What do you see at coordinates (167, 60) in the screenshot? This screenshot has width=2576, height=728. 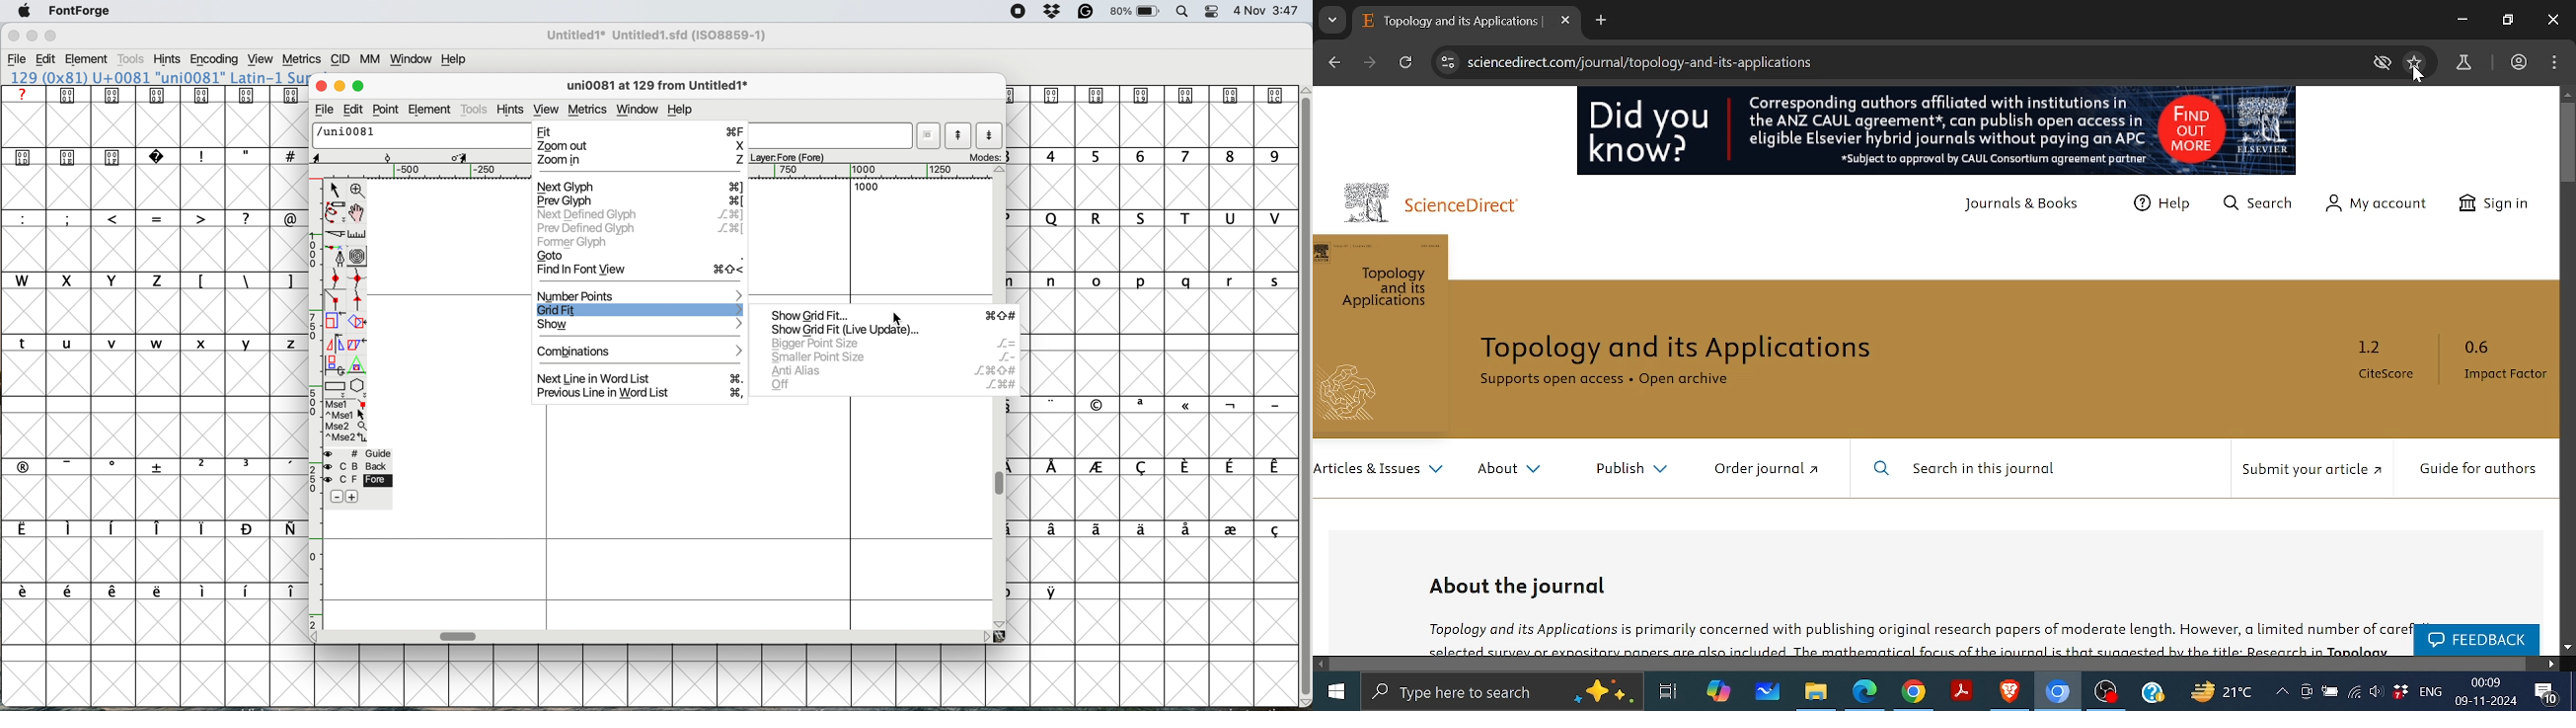 I see `Hints` at bounding box center [167, 60].